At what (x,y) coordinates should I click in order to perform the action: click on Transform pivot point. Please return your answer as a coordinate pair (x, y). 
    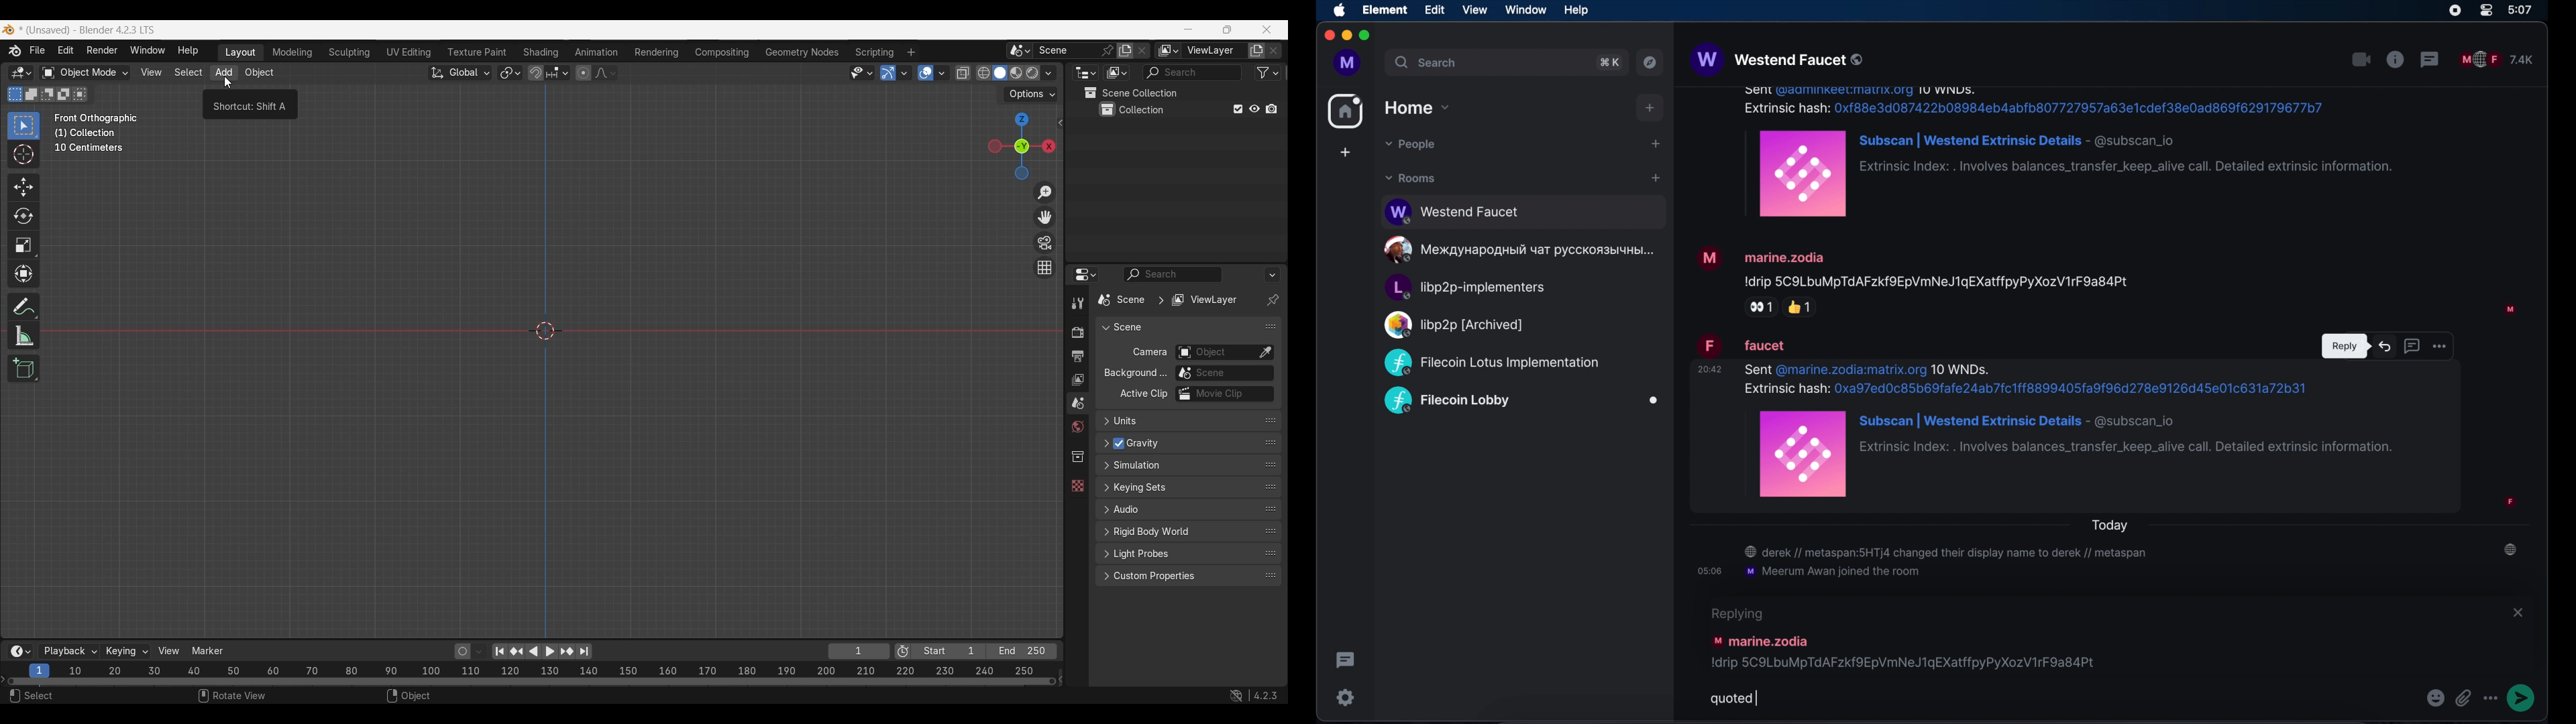
    Looking at the image, I should click on (510, 73).